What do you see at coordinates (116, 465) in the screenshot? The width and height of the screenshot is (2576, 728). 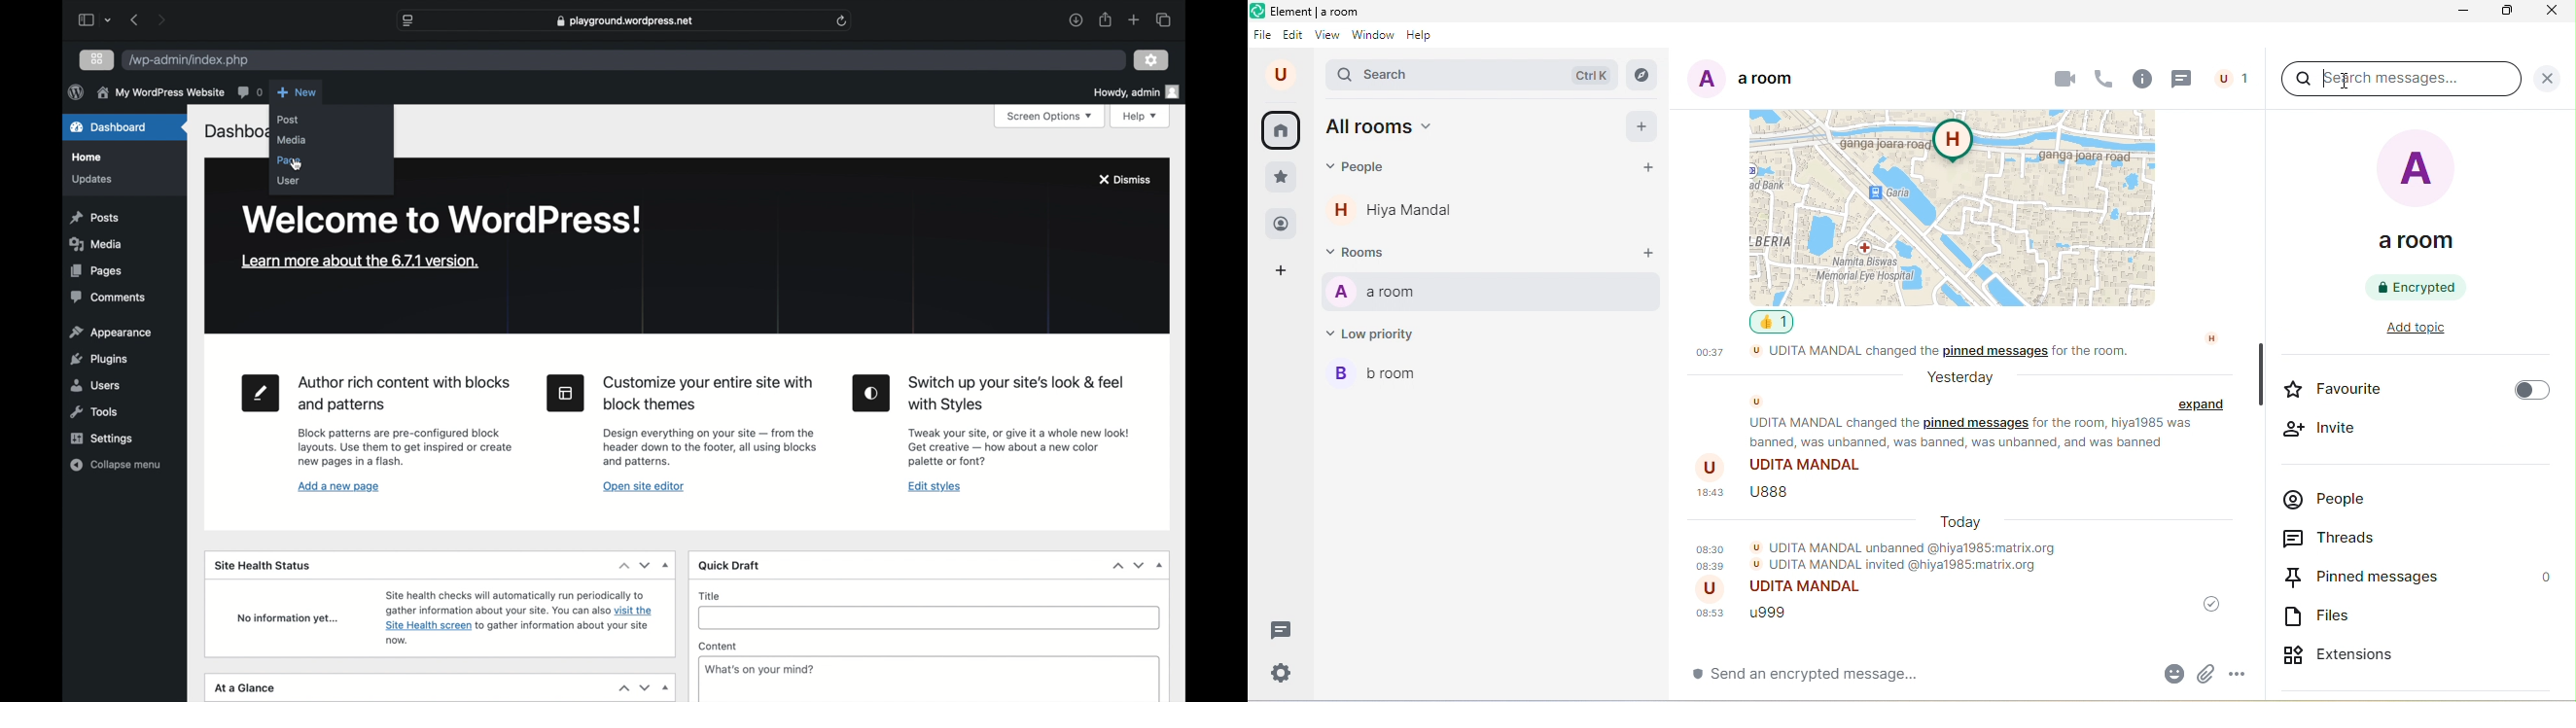 I see `collapse menu` at bounding box center [116, 465].